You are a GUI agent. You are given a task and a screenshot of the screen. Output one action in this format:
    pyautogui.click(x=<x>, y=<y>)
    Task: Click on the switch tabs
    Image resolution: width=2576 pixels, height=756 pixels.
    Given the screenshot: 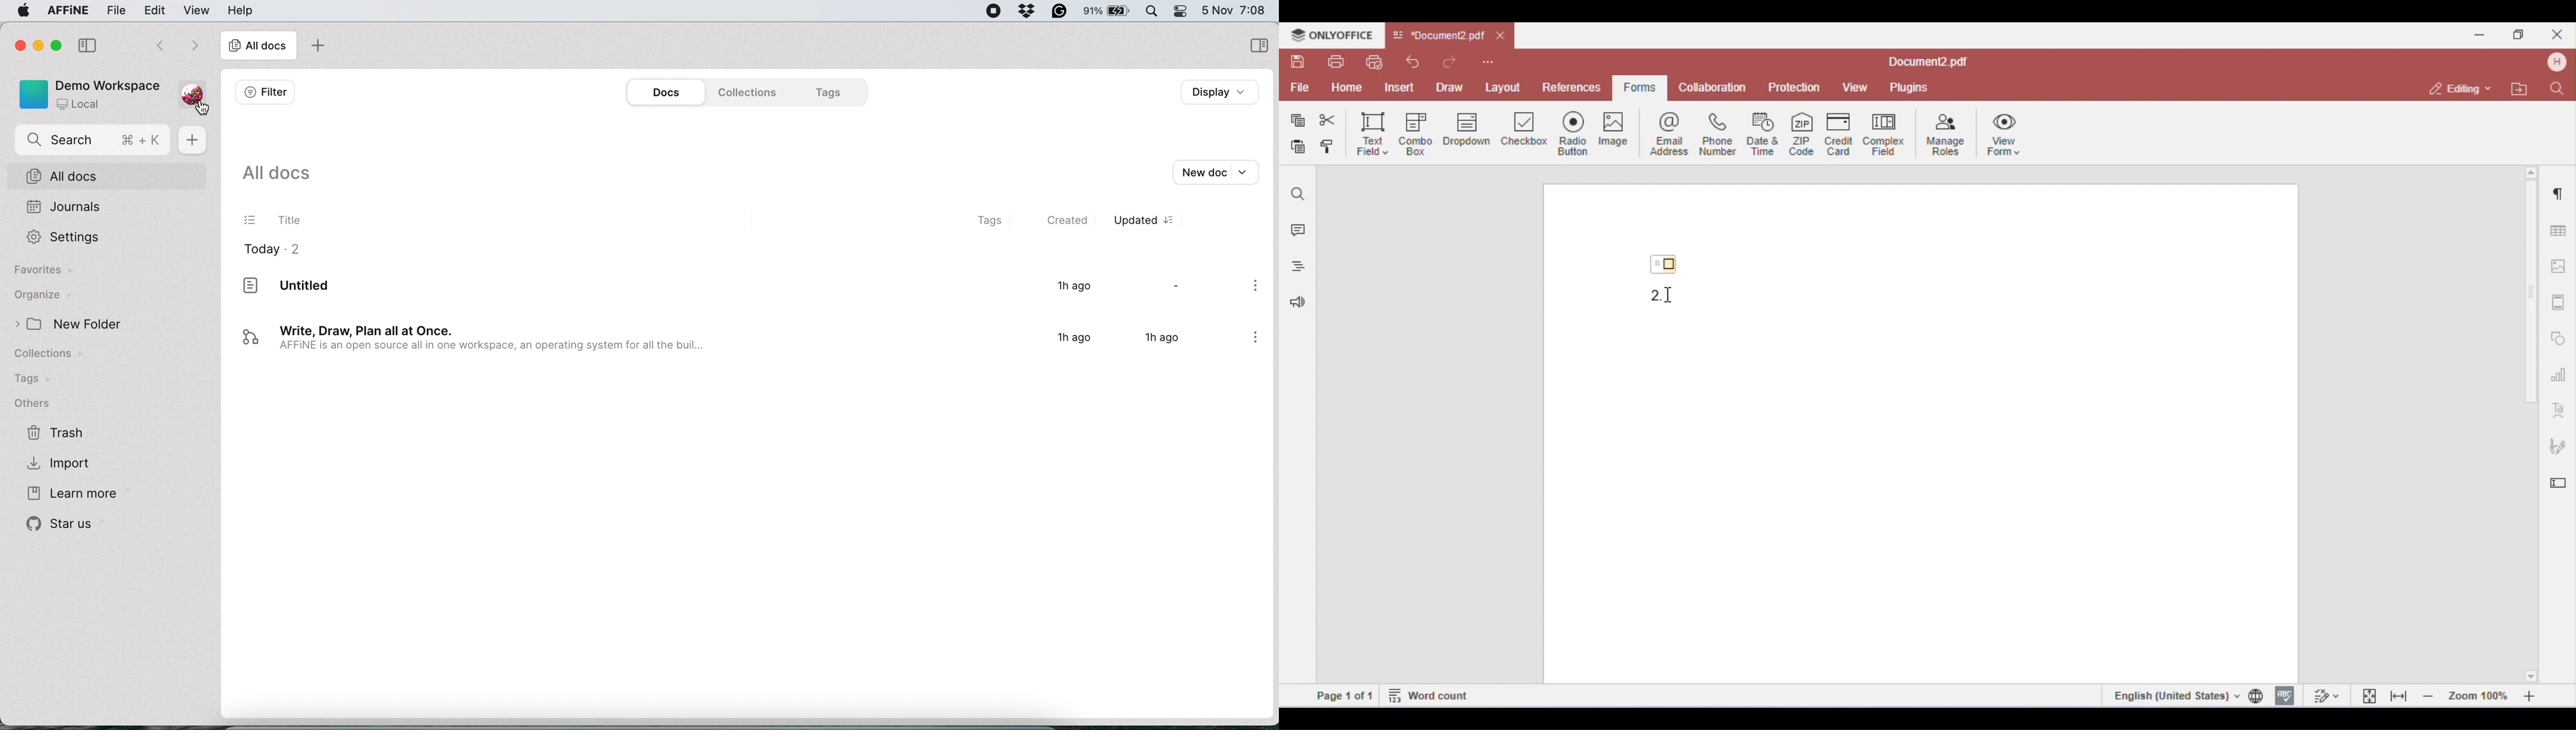 What is the action you would take?
    pyautogui.click(x=153, y=44)
    